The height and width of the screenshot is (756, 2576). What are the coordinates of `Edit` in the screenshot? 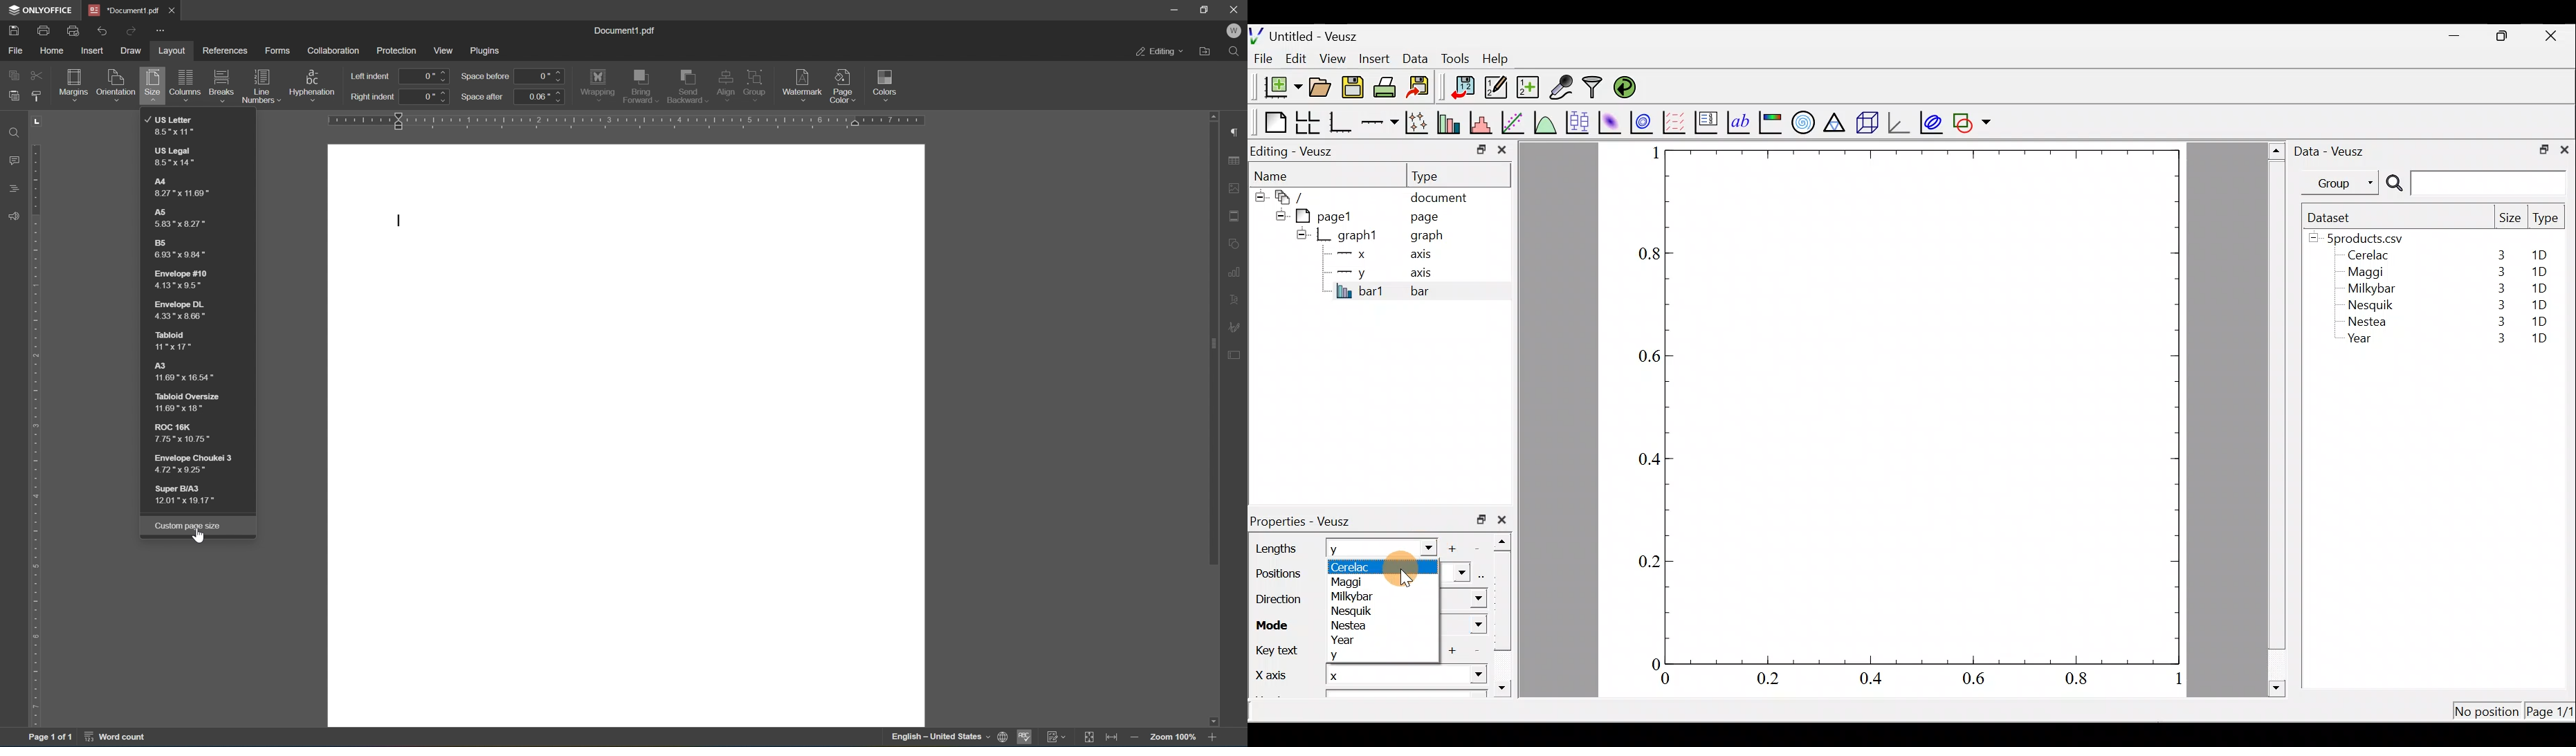 It's located at (1296, 57).